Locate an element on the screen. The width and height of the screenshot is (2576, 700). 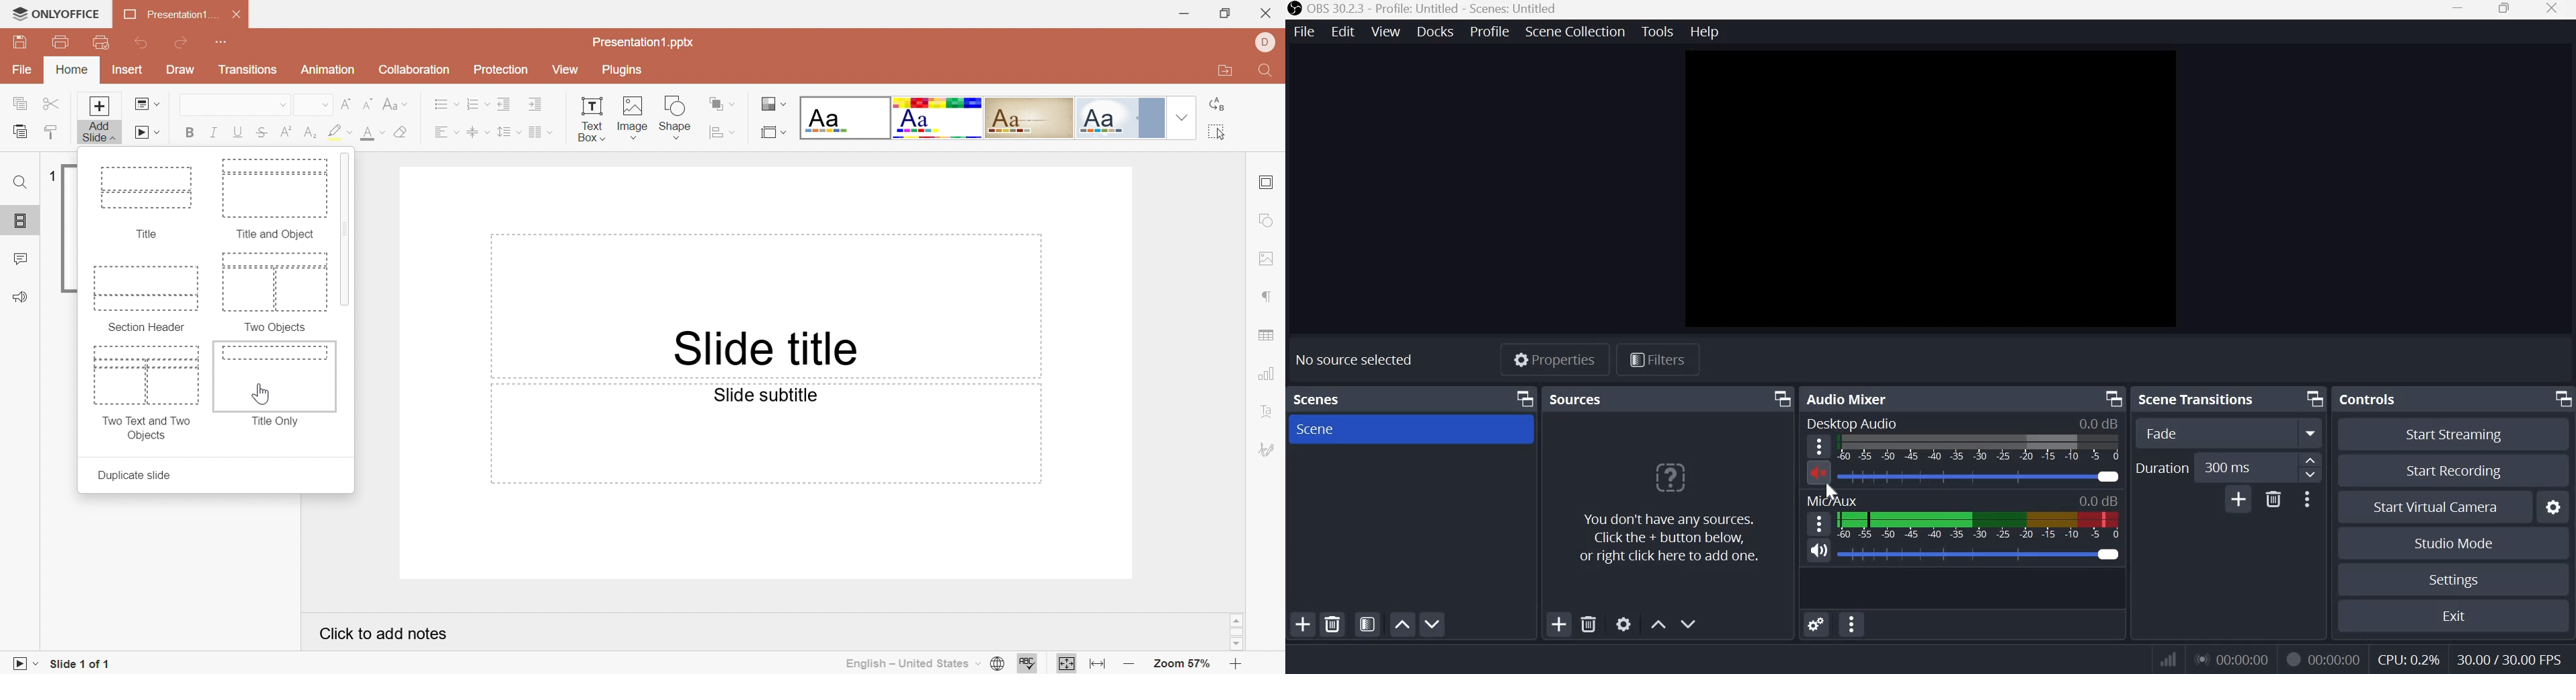
Clear Style is located at coordinates (402, 131).